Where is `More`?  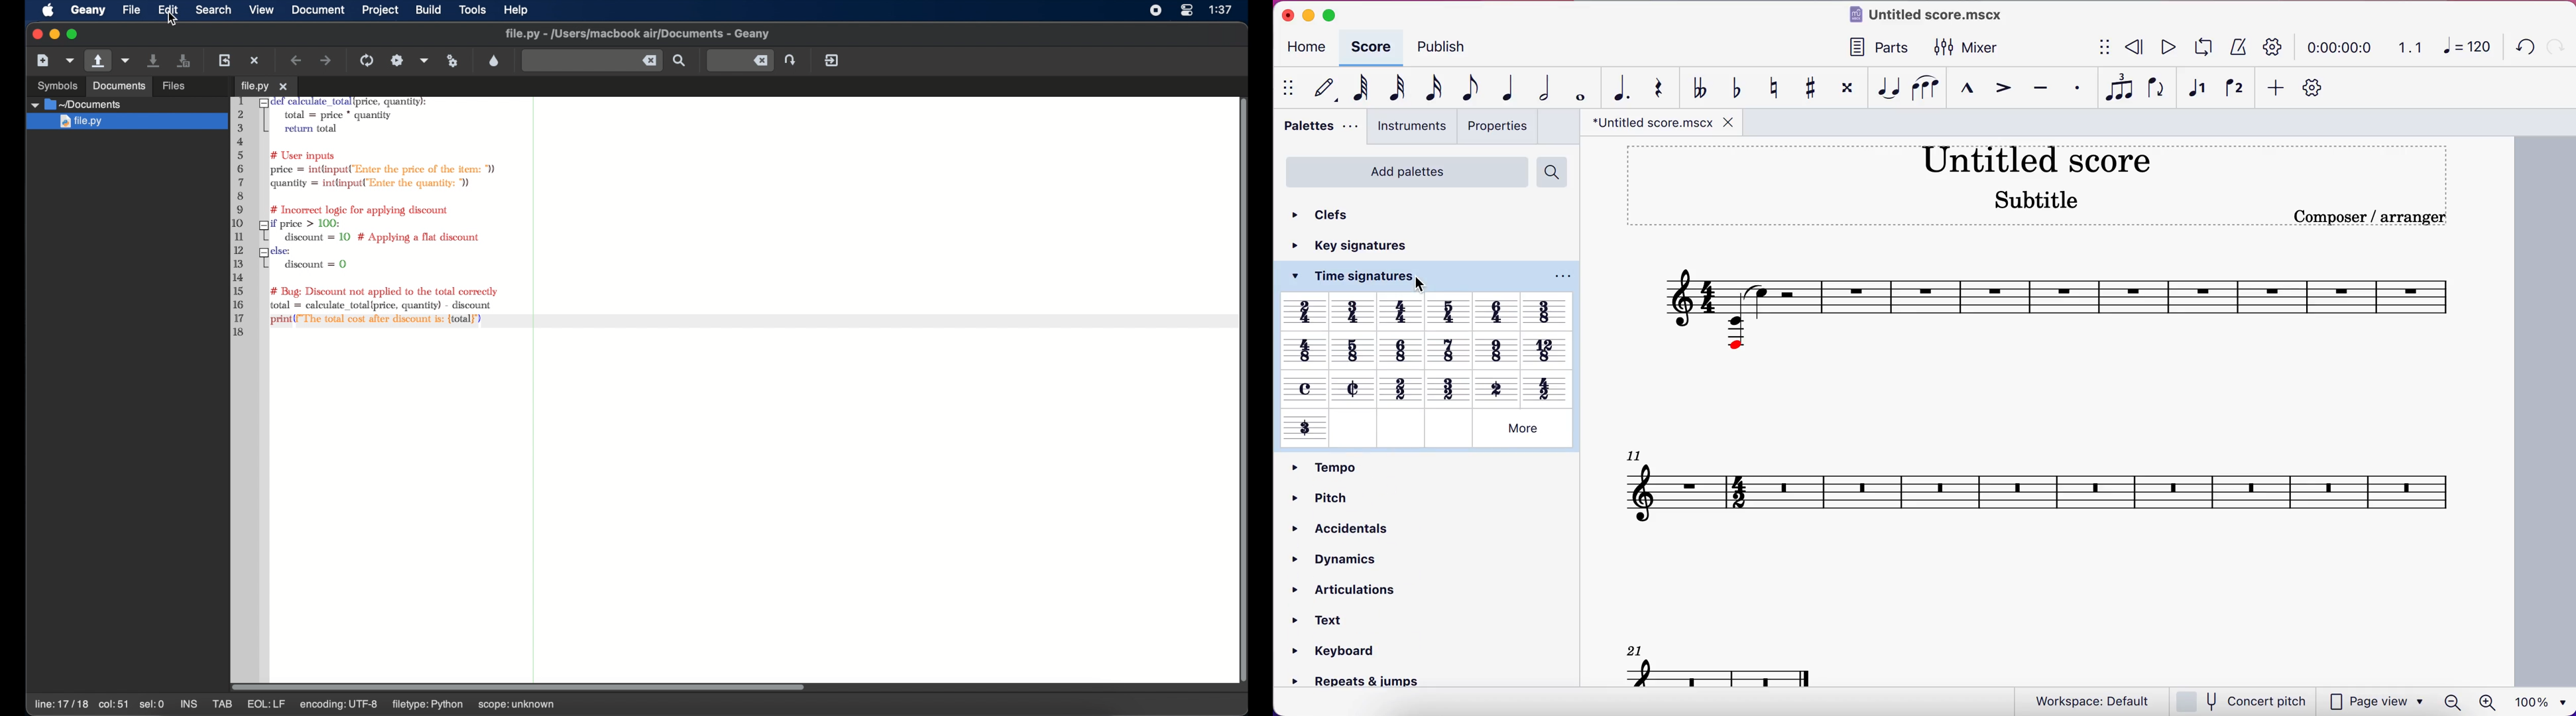
More is located at coordinates (1523, 430).